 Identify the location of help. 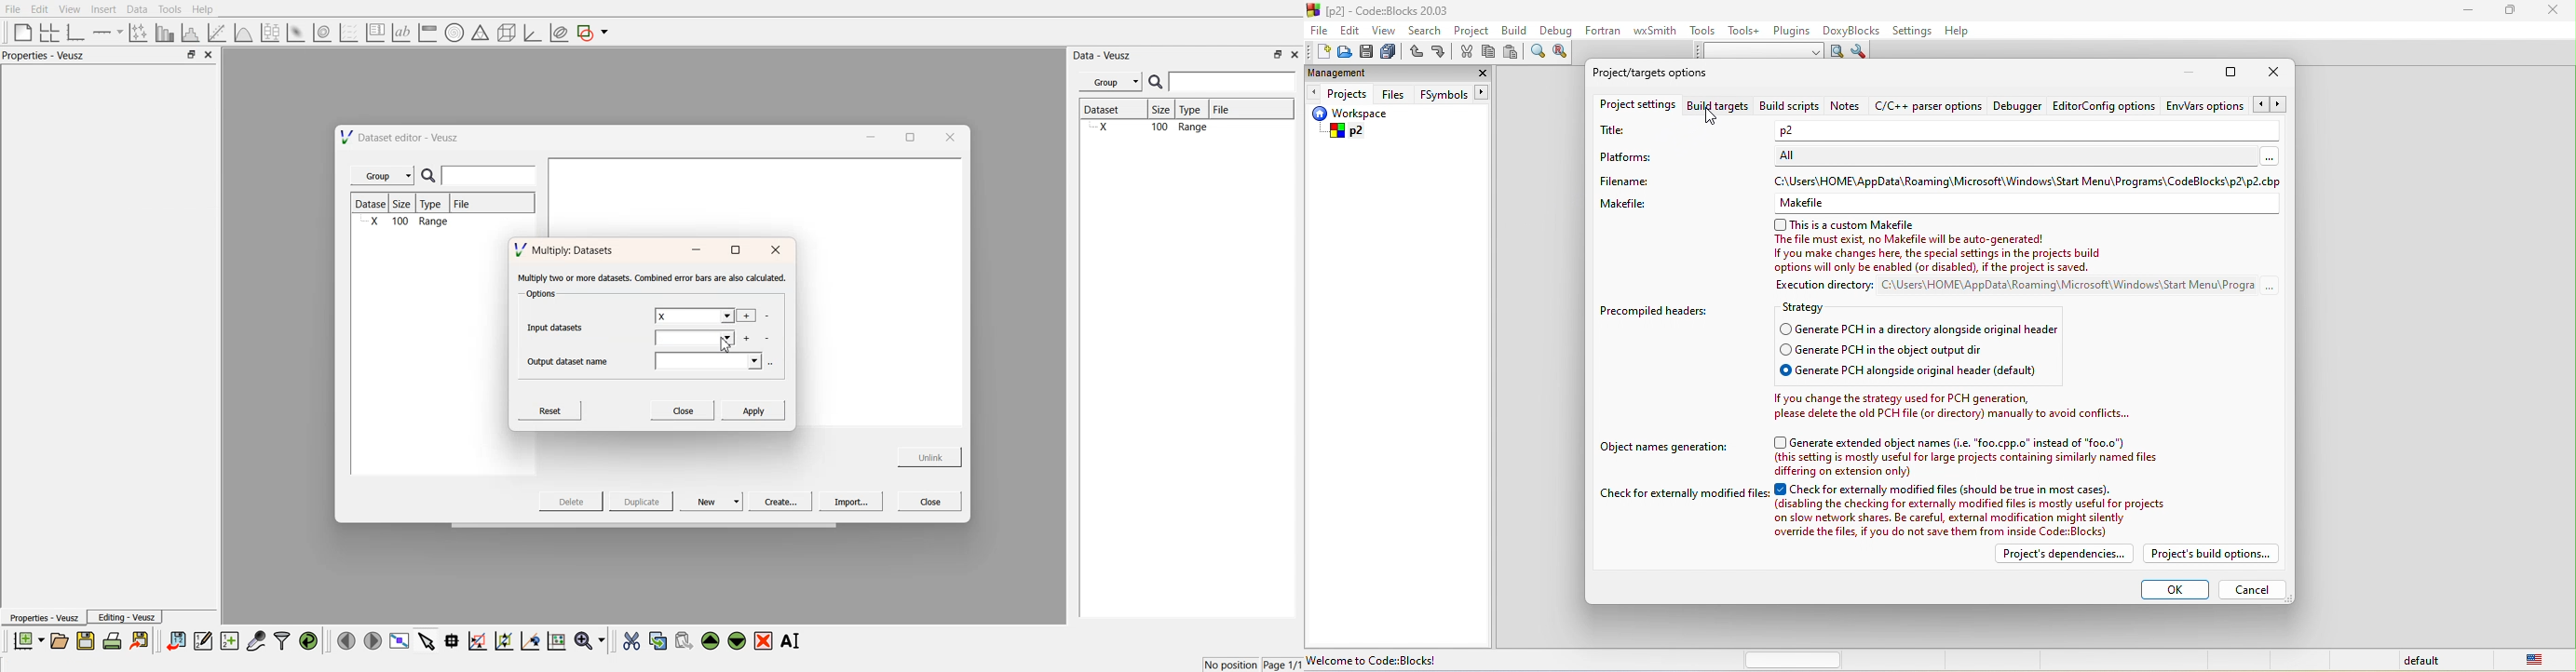
(1965, 32).